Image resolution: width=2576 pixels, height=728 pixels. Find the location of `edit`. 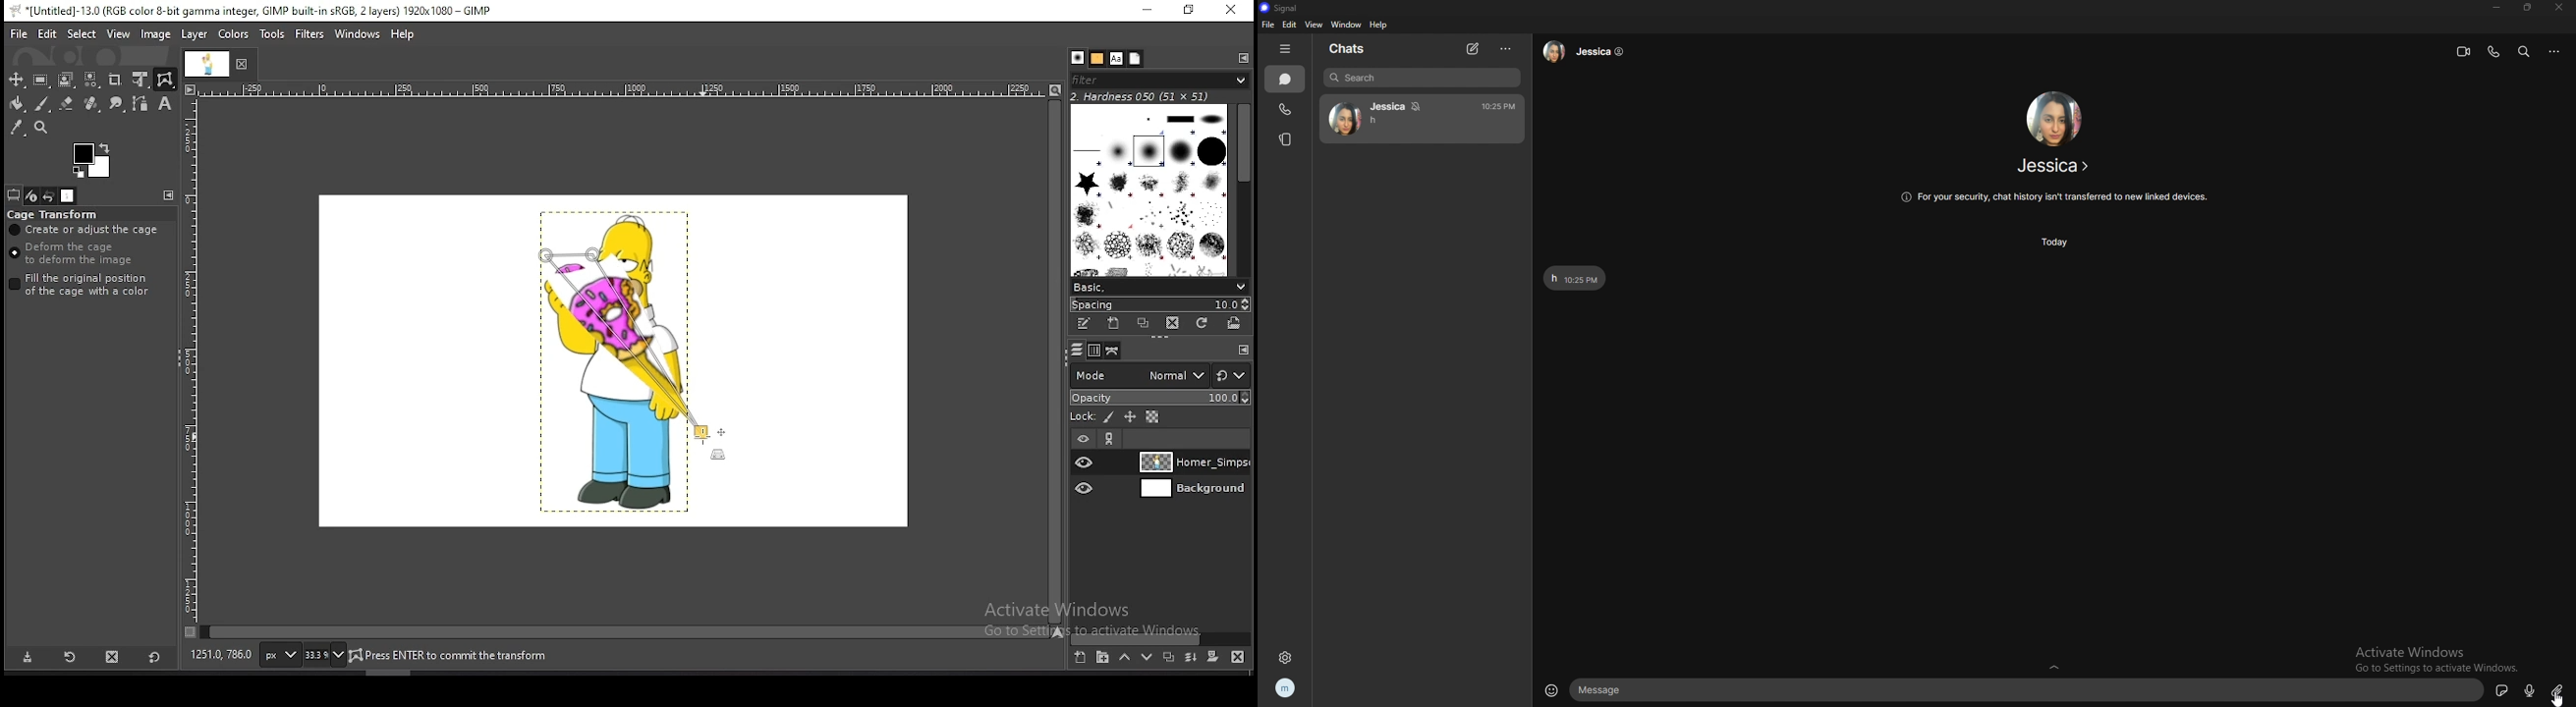

edit is located at coordinates (1288, 25).